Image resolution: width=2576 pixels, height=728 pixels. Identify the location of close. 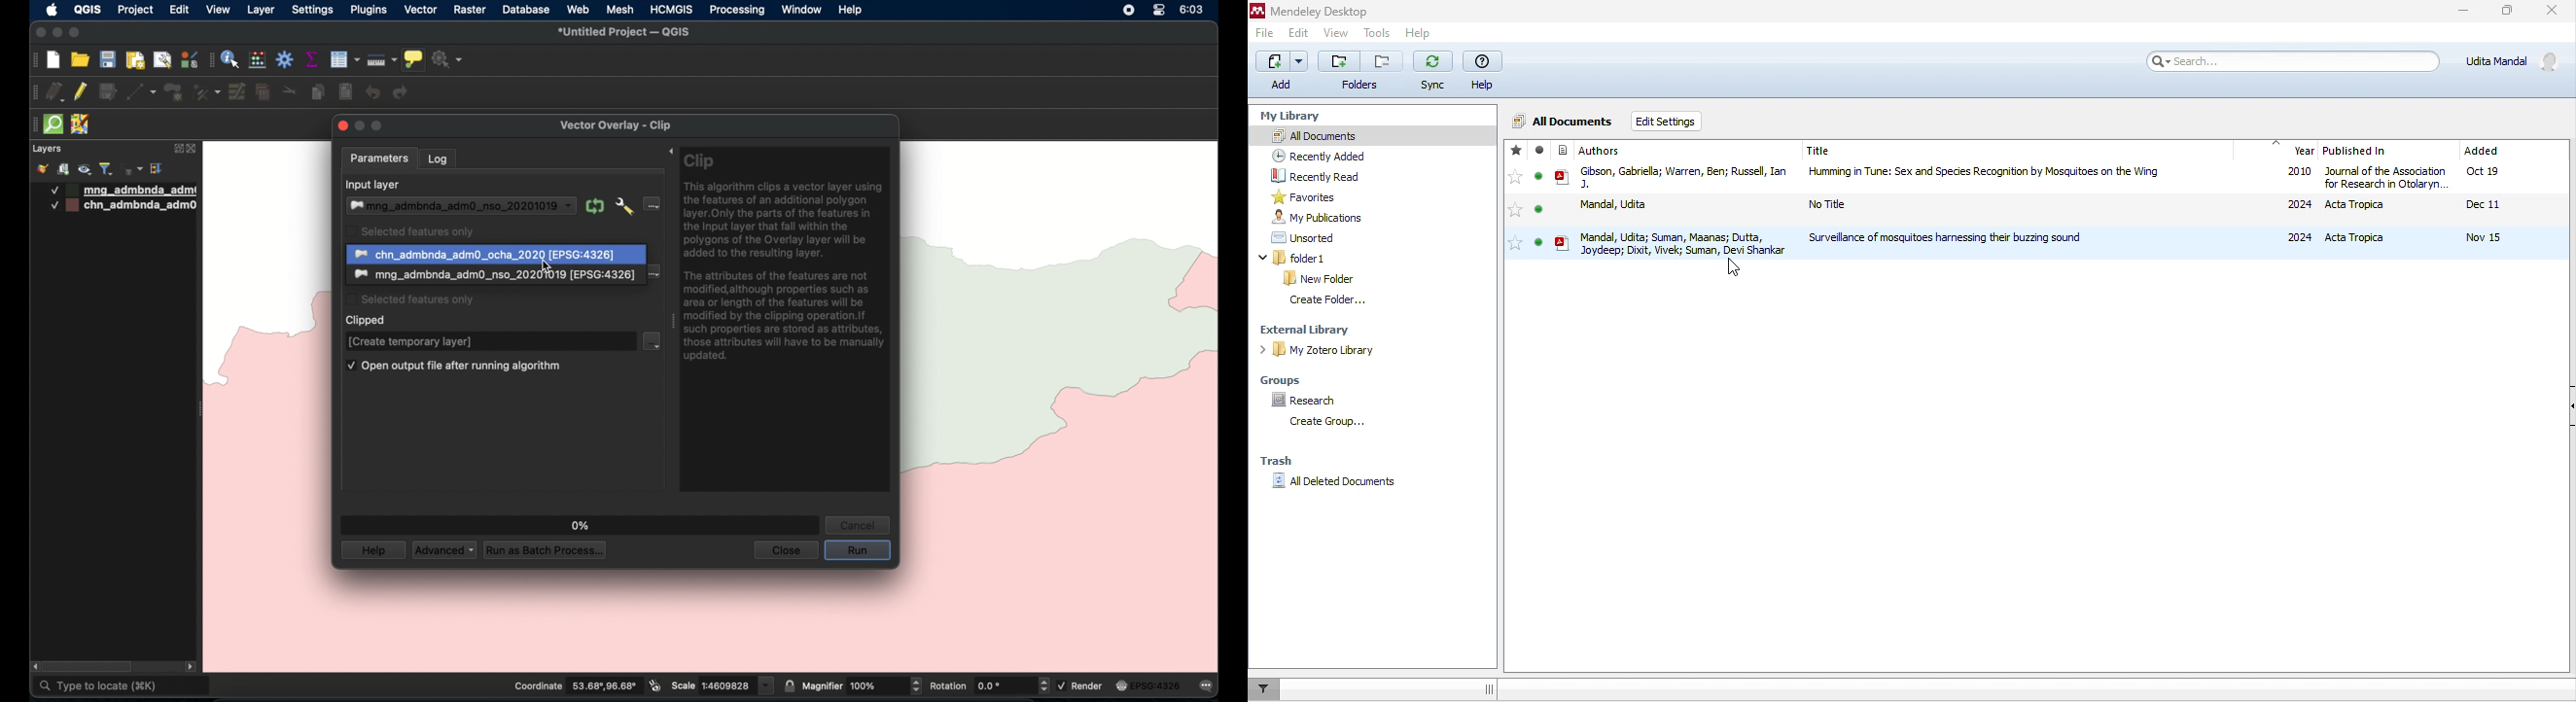
(785, 551).